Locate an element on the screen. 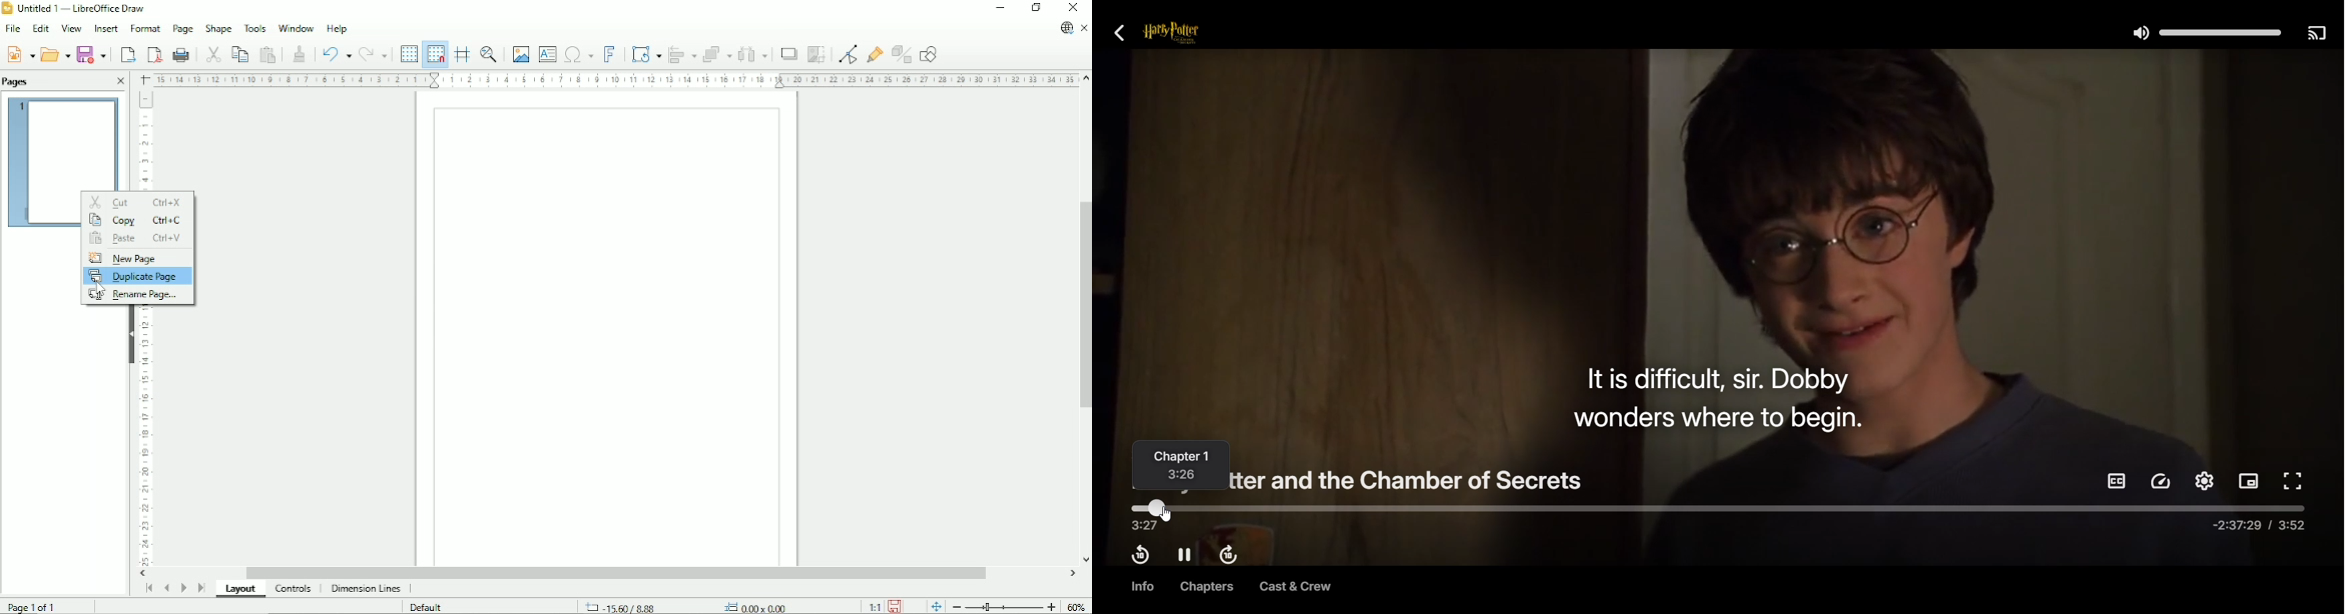 The image size is (2352, 616). Restore down is located at coordinates (1036, 8).